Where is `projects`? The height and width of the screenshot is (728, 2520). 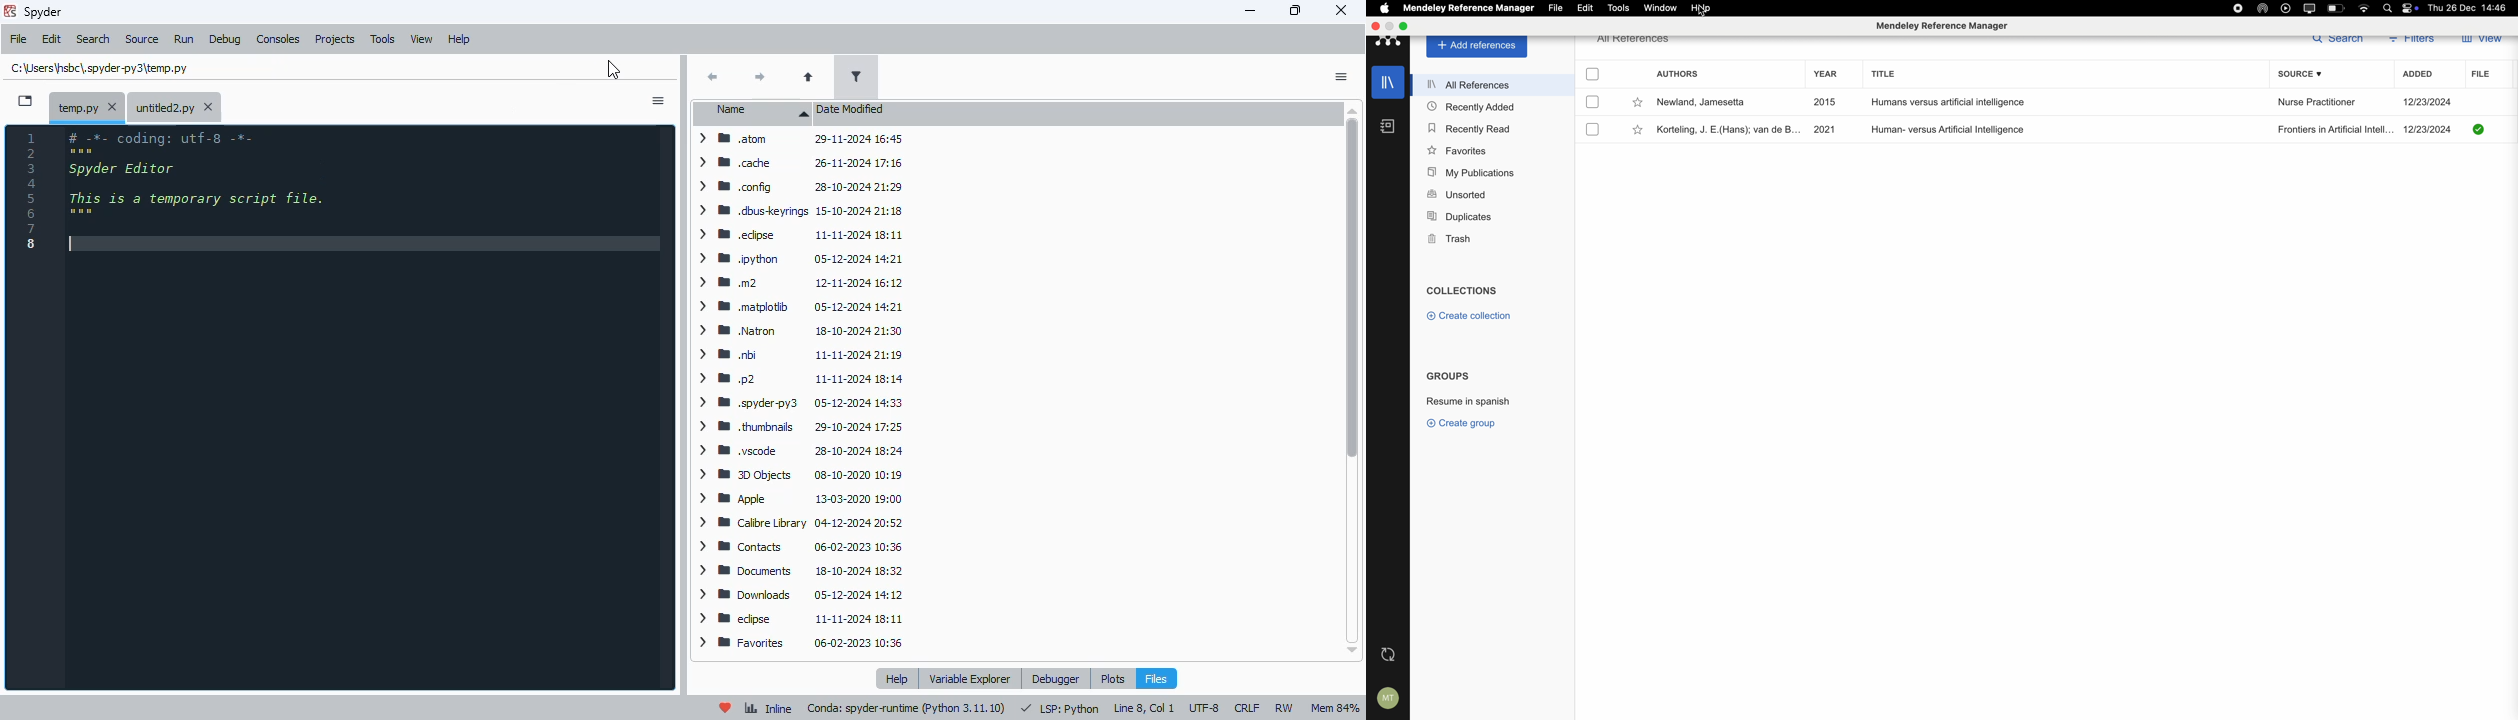
projects is located at coordinates (334, 40).